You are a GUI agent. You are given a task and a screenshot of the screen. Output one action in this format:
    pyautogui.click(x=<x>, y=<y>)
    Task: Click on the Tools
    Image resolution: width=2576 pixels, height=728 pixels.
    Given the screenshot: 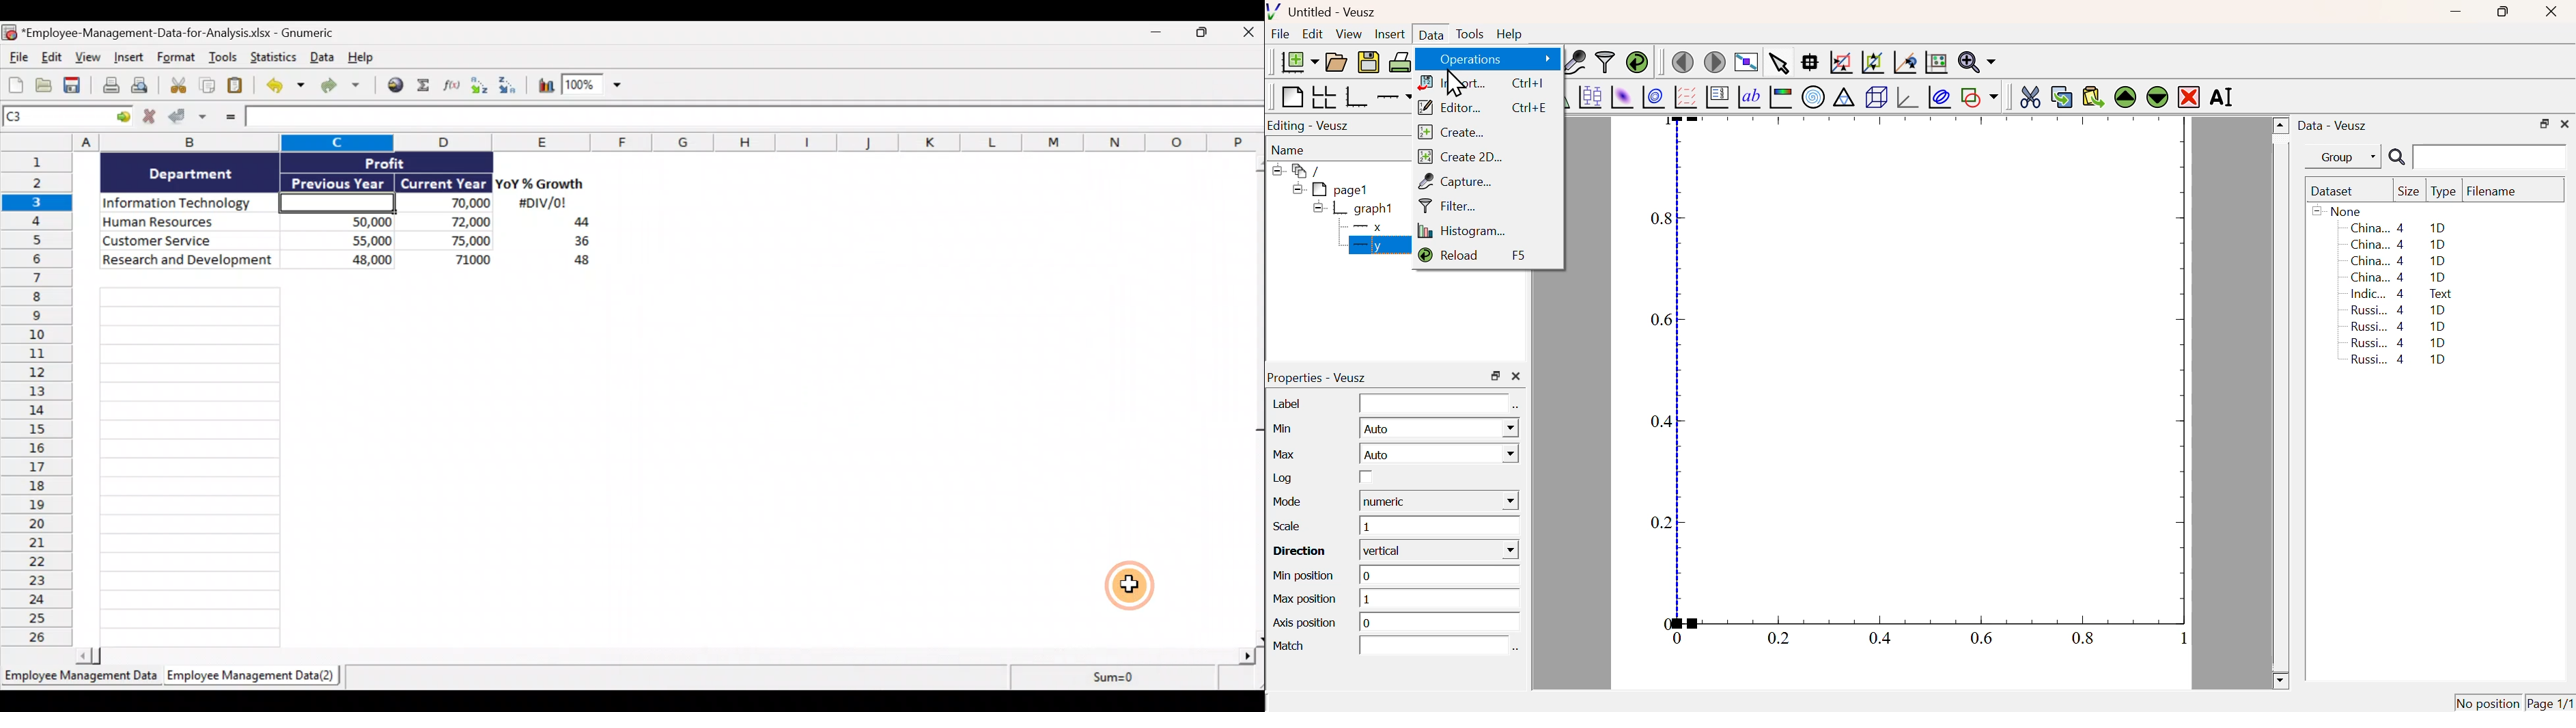 What is the action you would take?
    pyautogui.click(x=223, y=59)
    